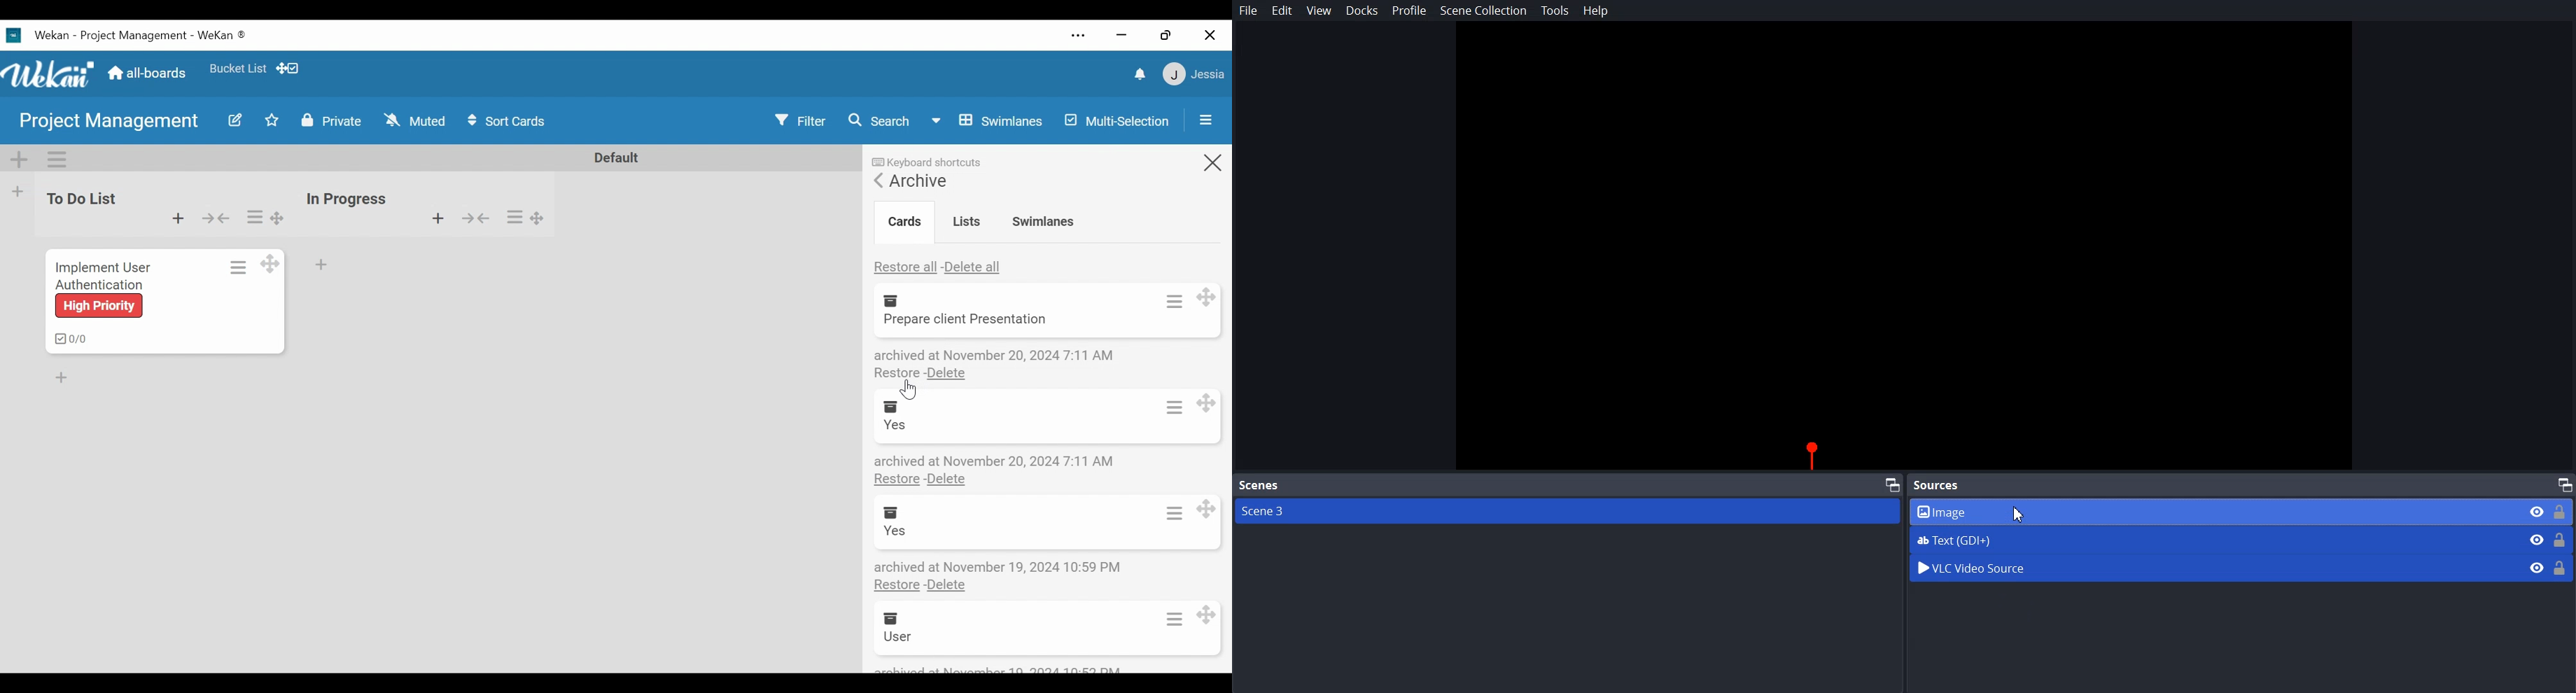 This screenshot has height=700, width=2576. I want to click on minimize, so click(1121, 35).